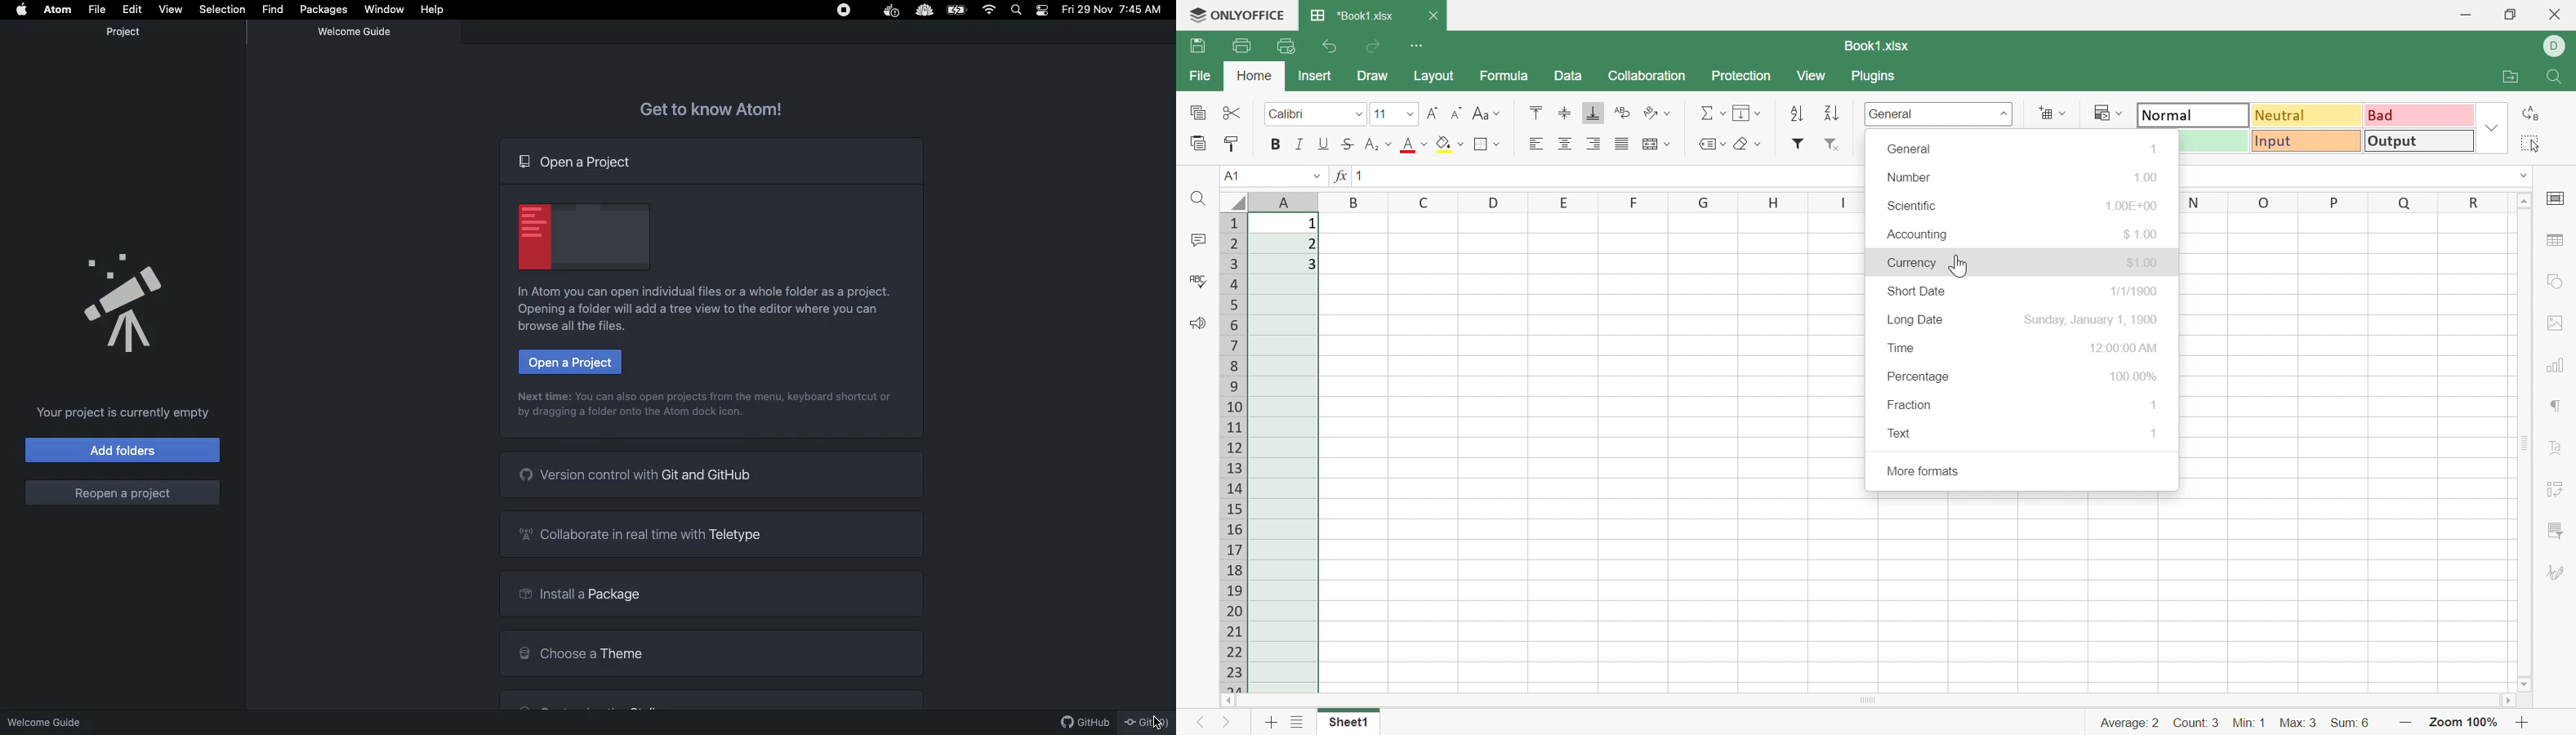 This screenshot has height=756, width=2576. What do you see at coordinates (1270, 725) in the screenshot?
I see `Add sheet` at bounding box center [1270, 725].